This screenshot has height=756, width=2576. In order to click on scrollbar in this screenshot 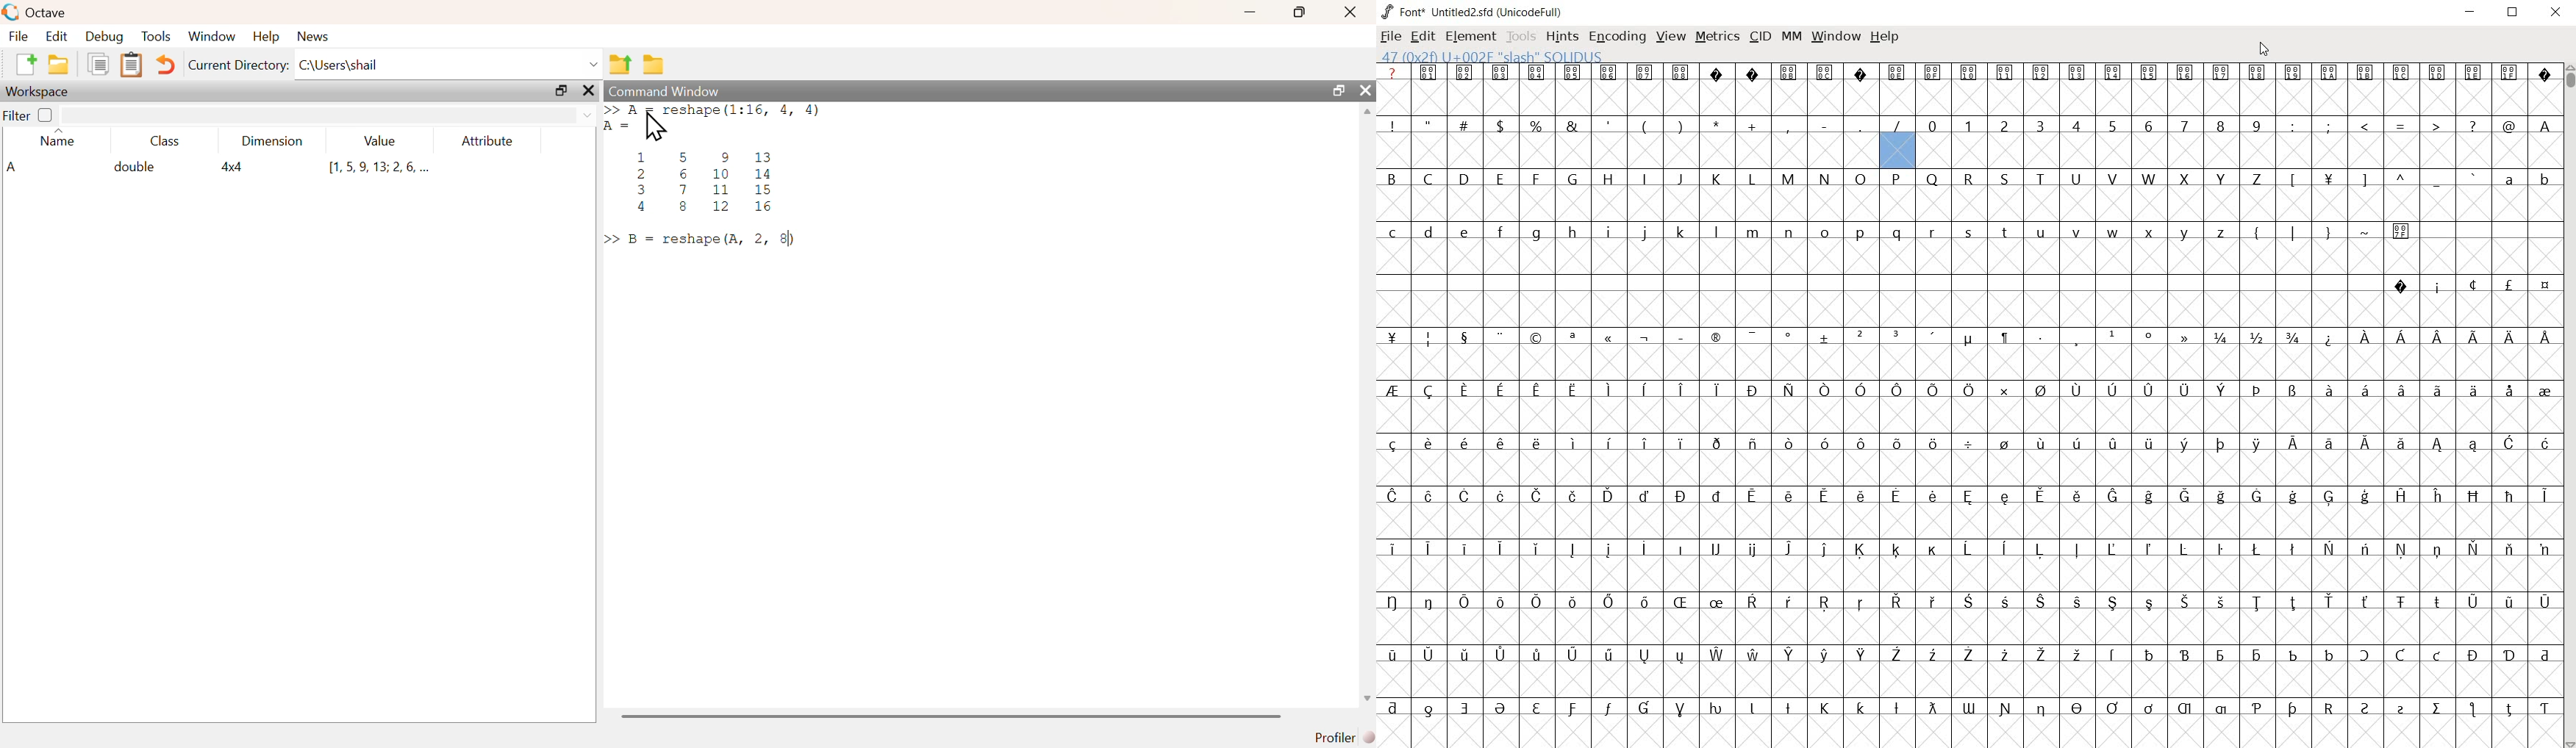, I will do `click(1368, 411)`.